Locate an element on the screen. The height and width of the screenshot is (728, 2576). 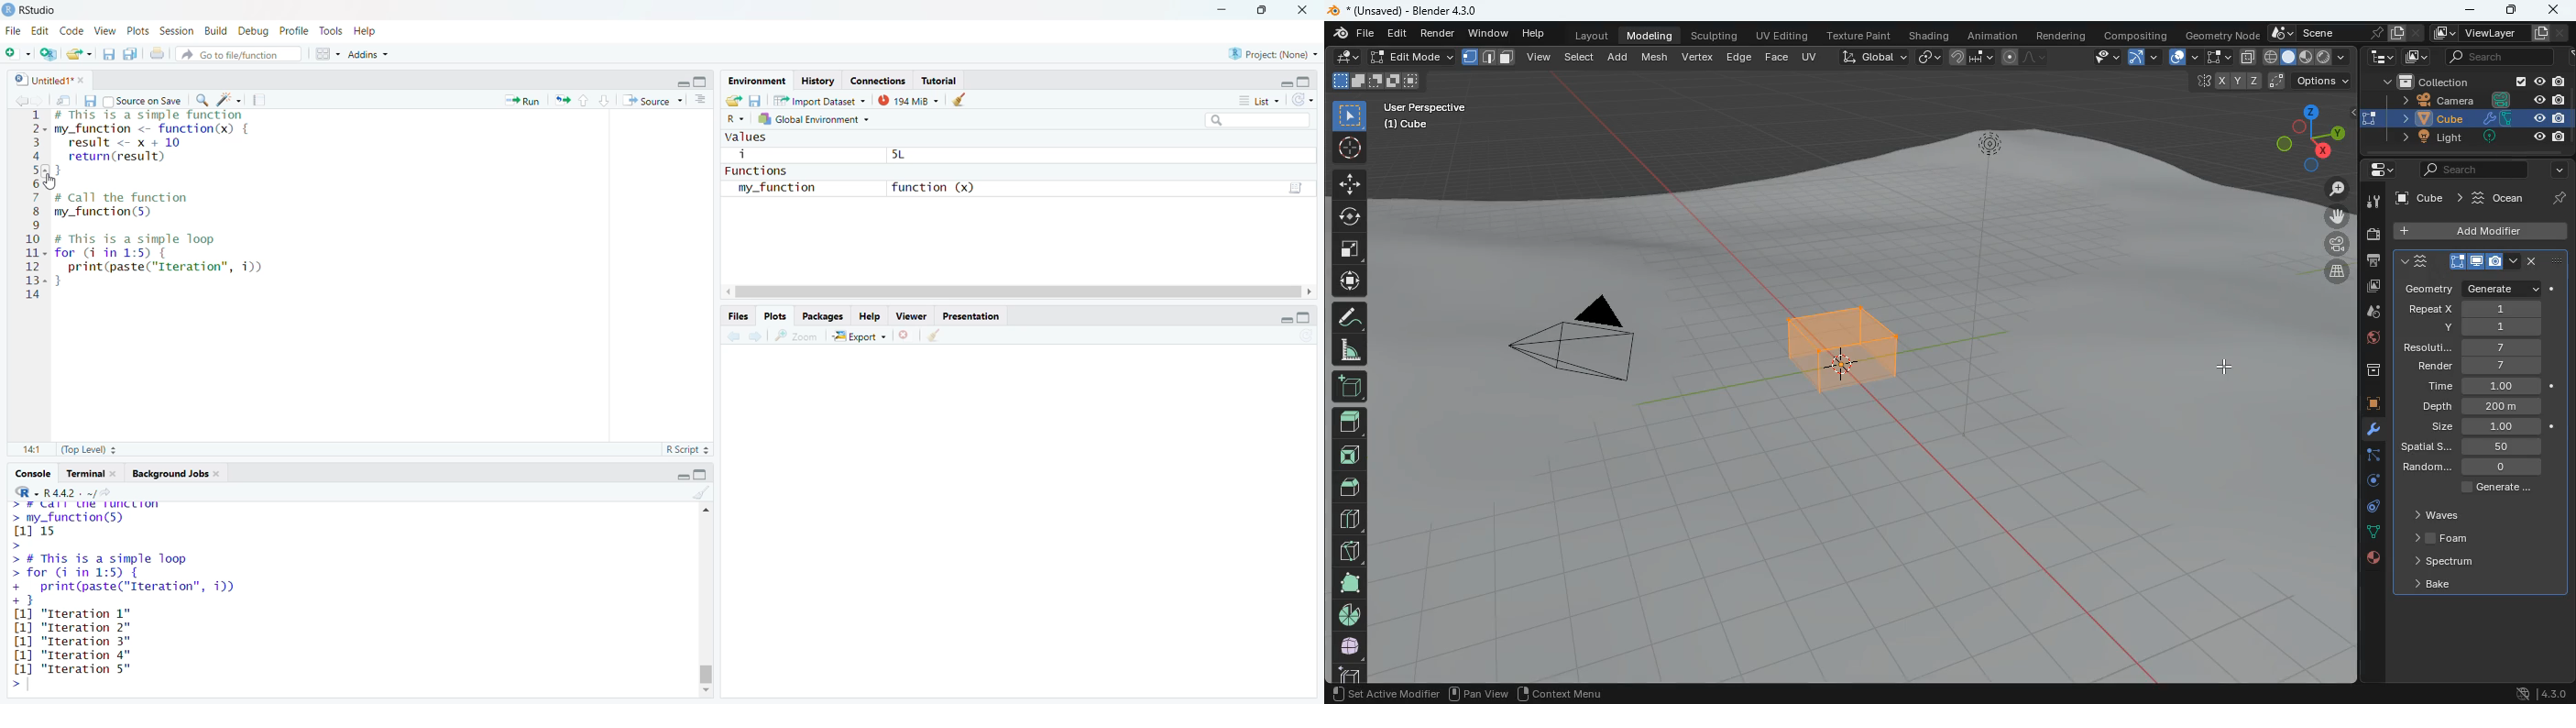
R 4.4.2 . ~/ is located at coordinates (70, 491).